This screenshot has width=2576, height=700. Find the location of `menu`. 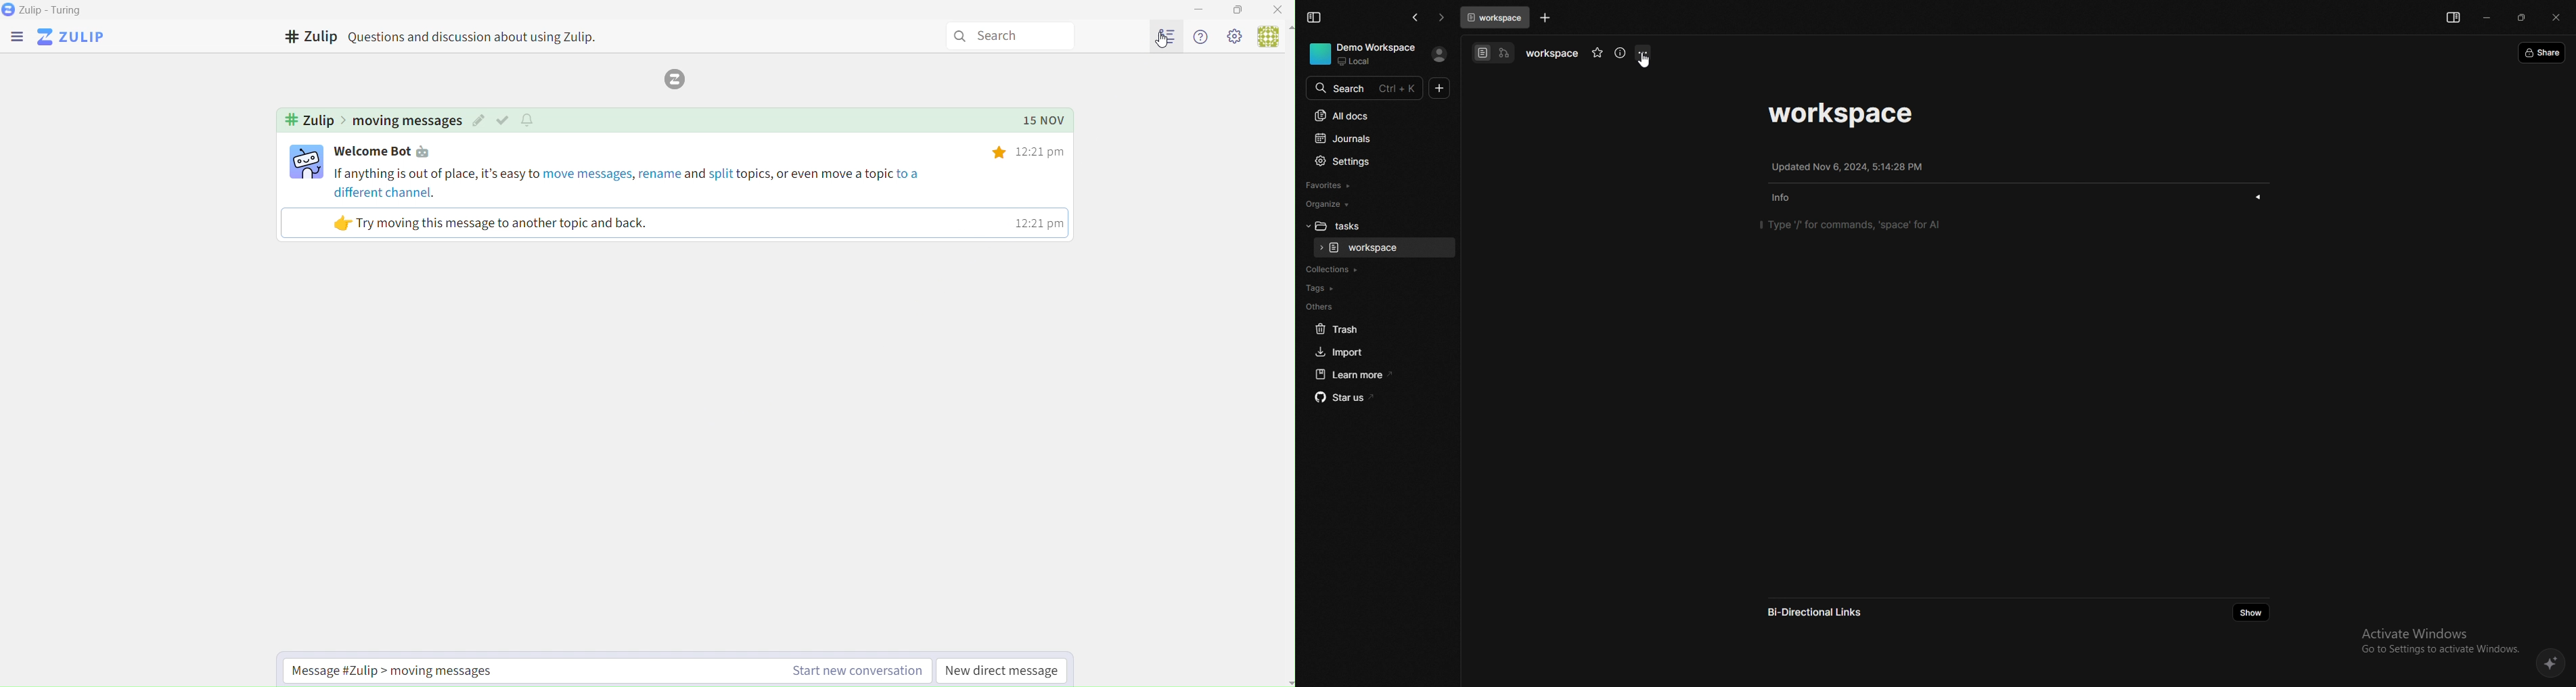

menu is located at coordinates (16, 39).